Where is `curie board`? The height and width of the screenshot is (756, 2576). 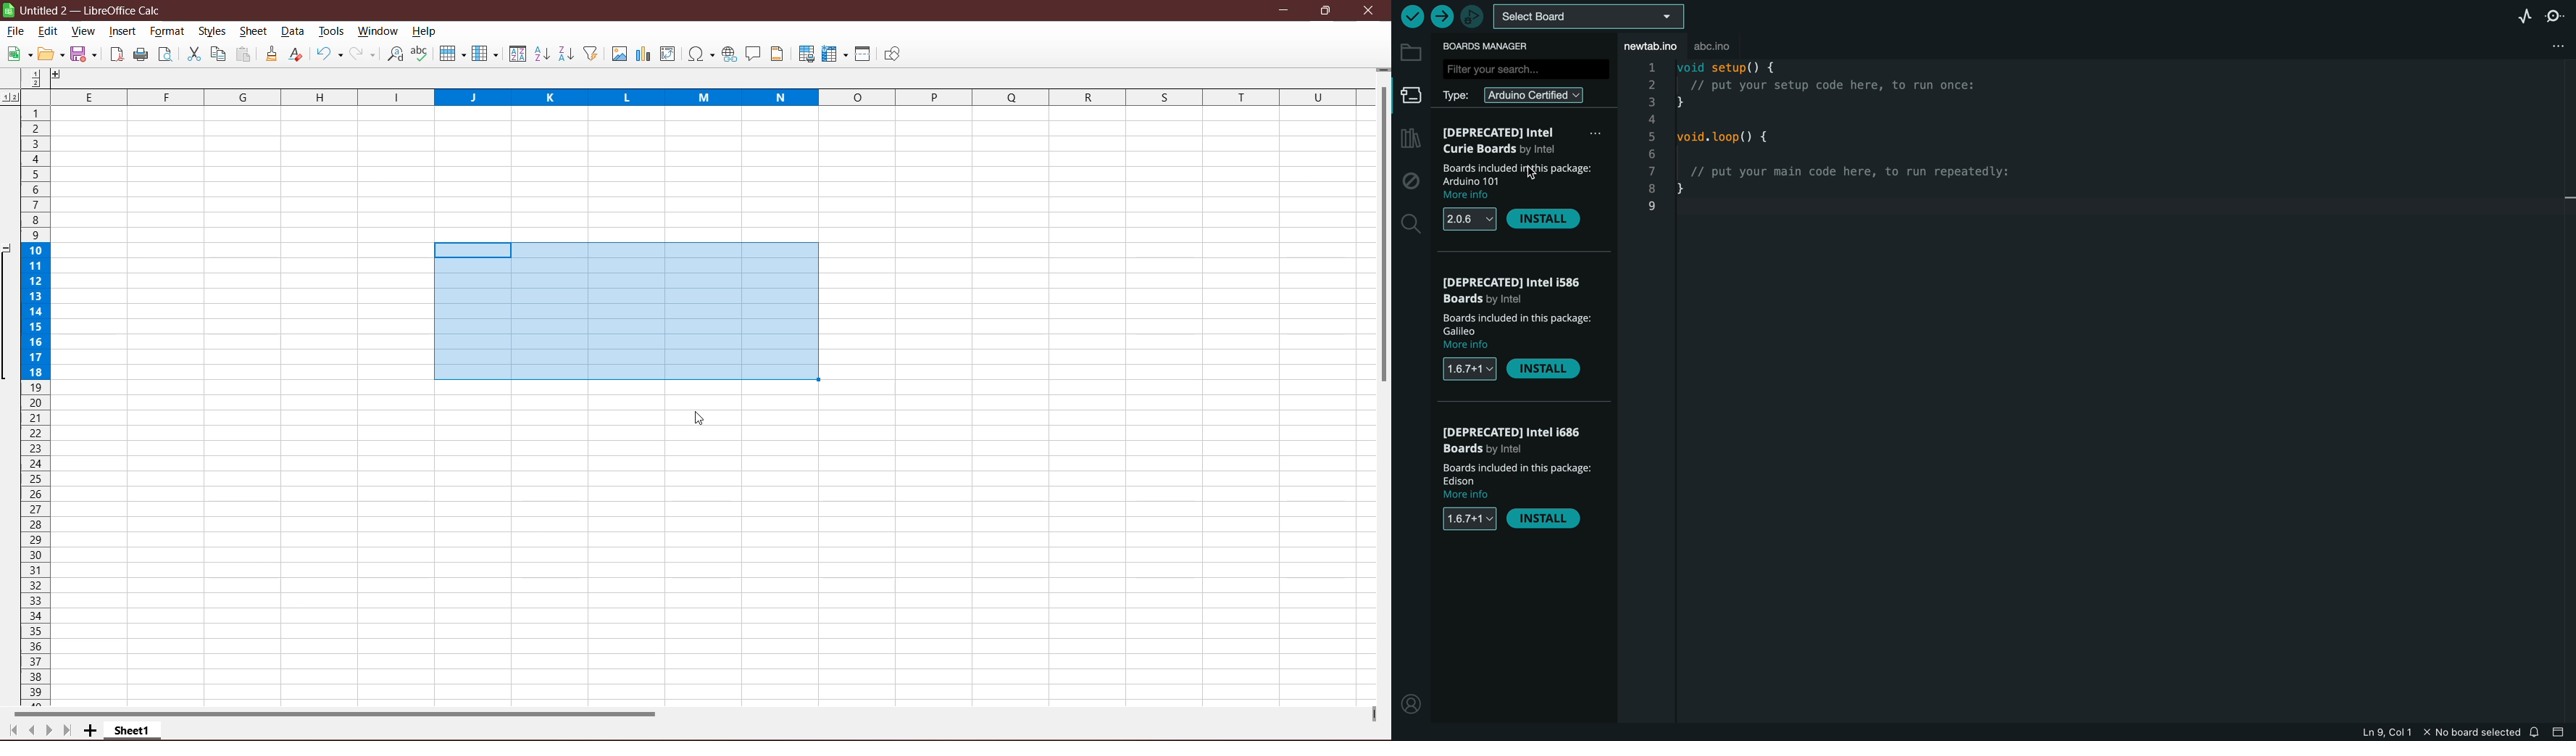
curie board is located at coordinates (1522, 142).